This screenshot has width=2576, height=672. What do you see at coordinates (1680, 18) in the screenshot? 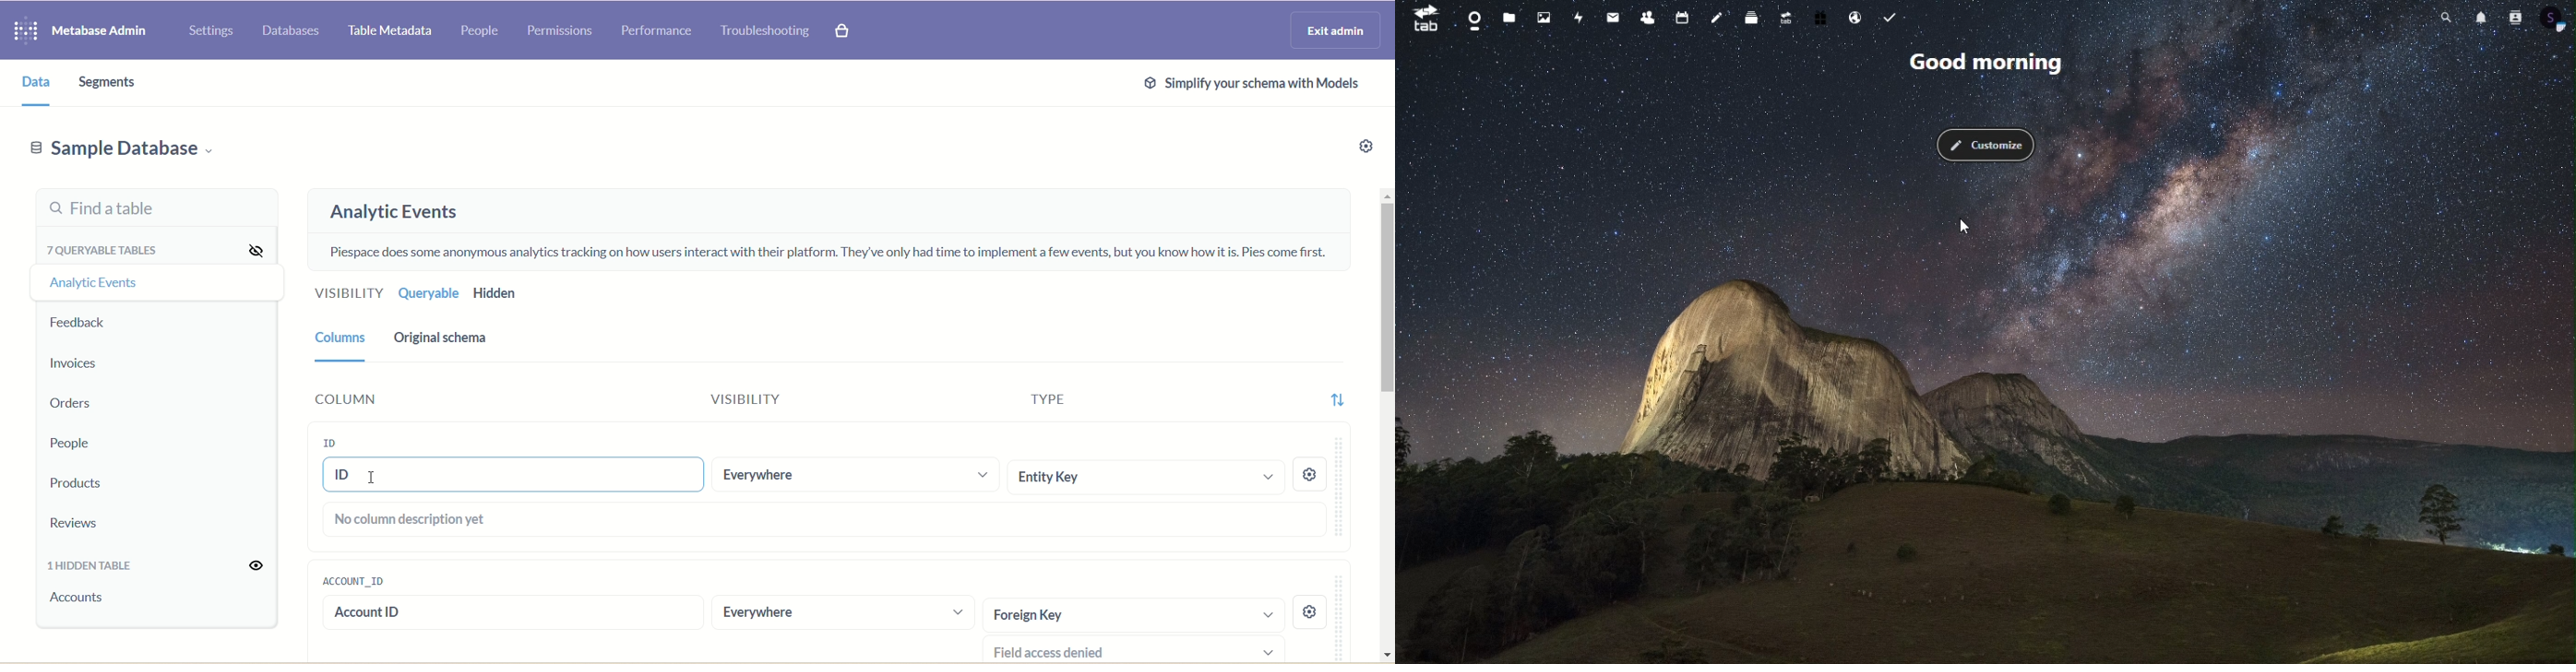
I see `calendar` at bounding box center [1680, 18].